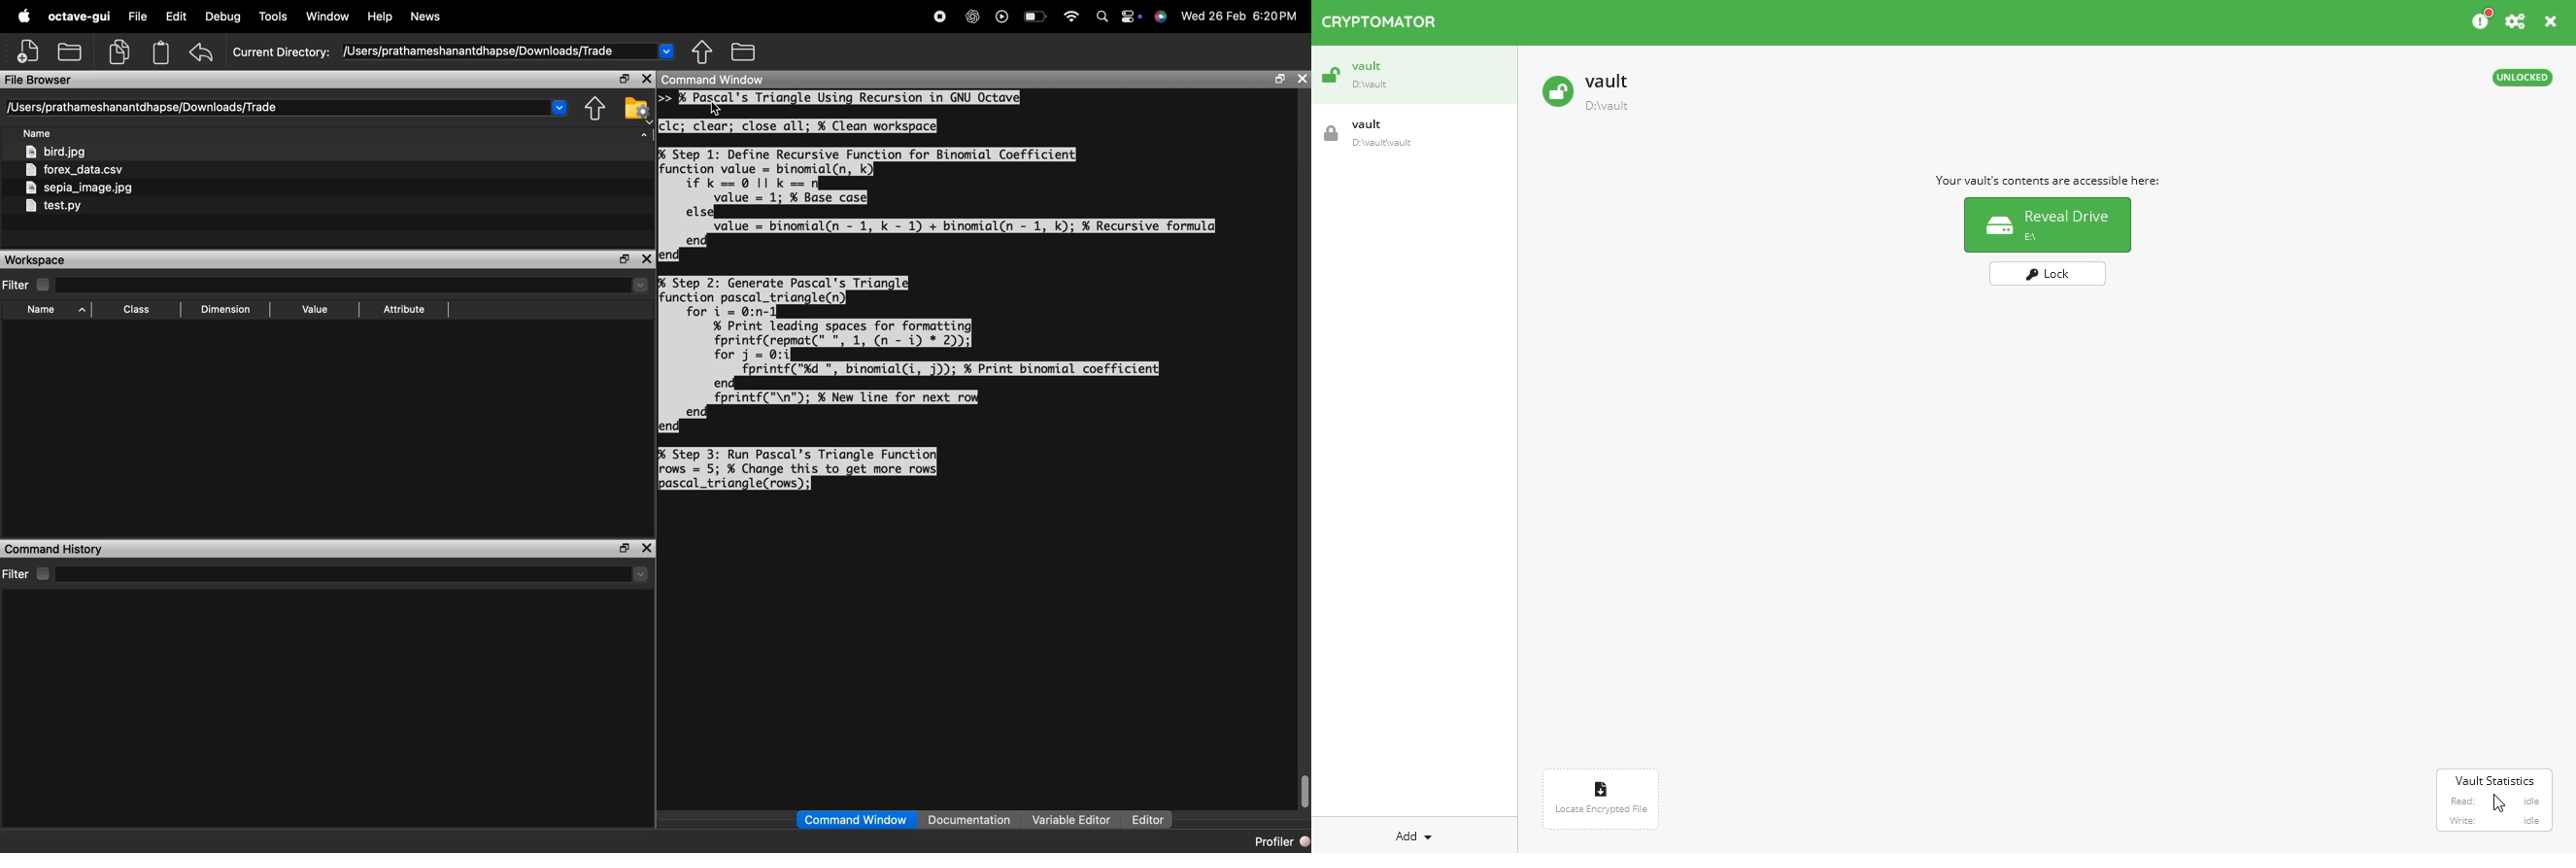  Describe the element at coordinates (2494, 780) in the screenshot. I see `vault statistics` at that location.